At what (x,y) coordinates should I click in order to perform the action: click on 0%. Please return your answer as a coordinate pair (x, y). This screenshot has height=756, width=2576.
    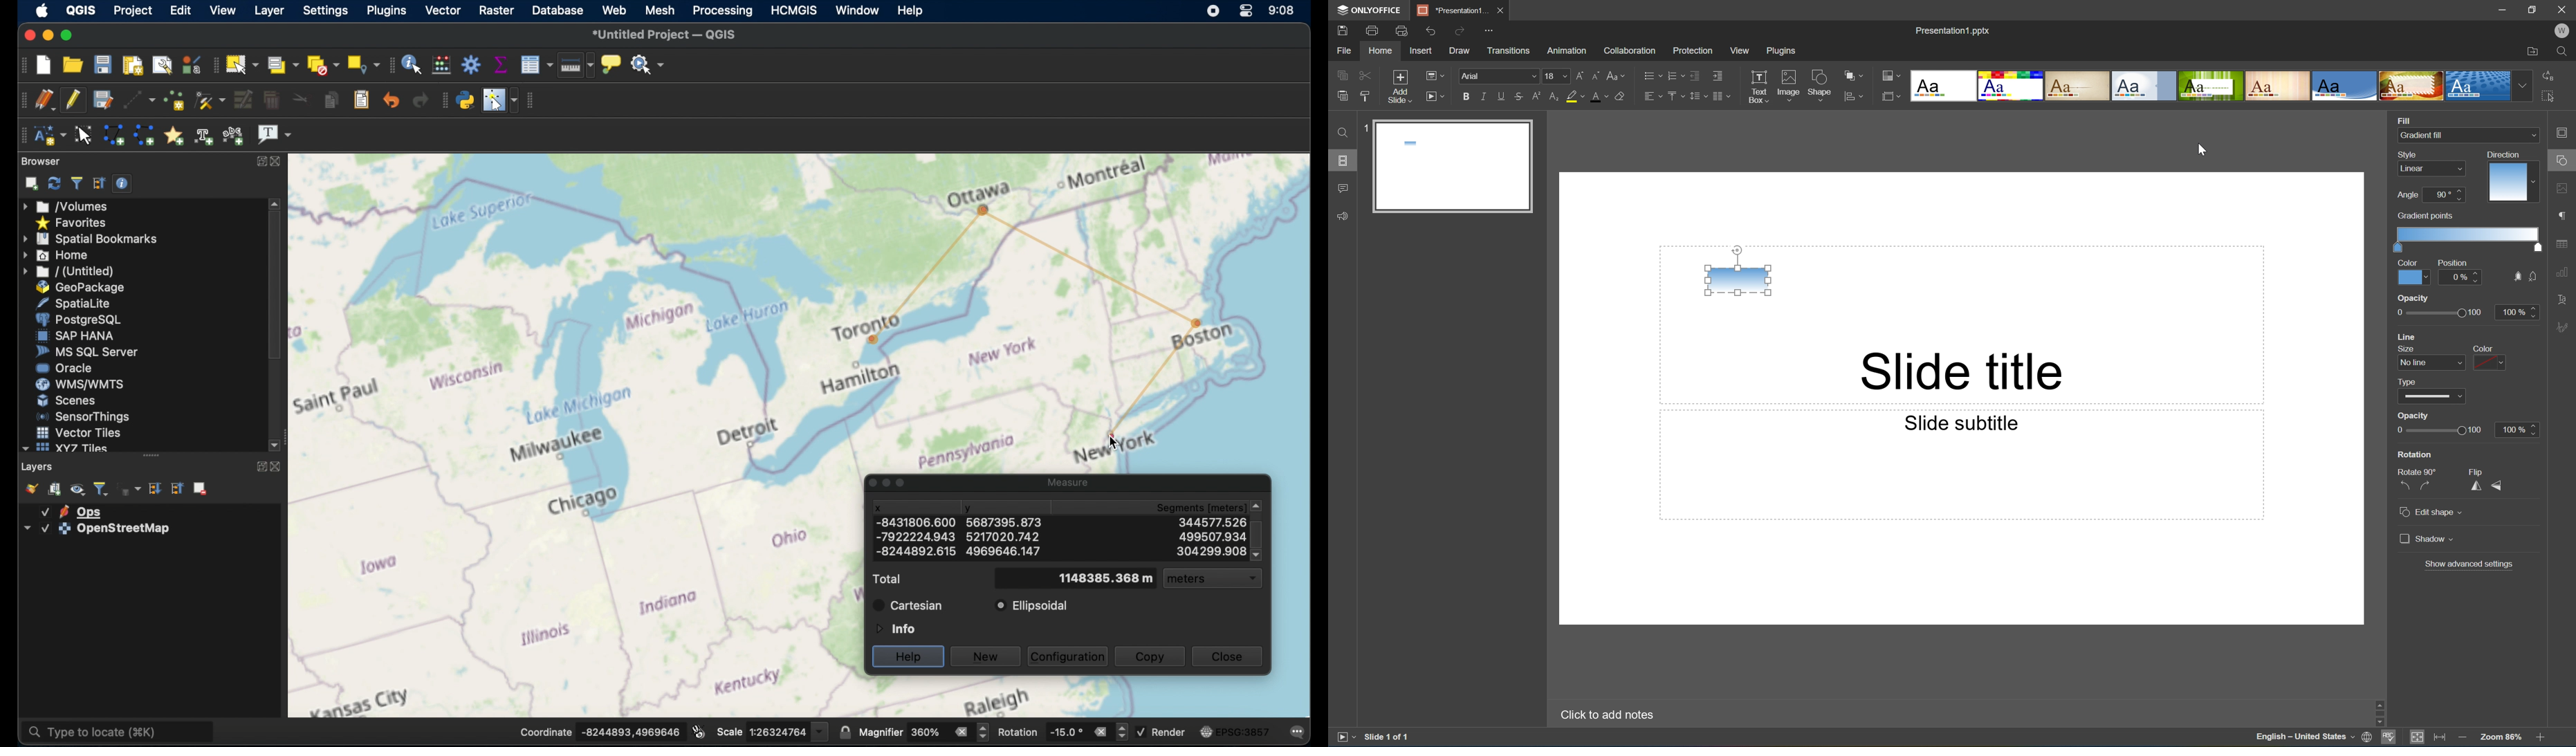
    Looking at the image, I should click on (2461, 277).